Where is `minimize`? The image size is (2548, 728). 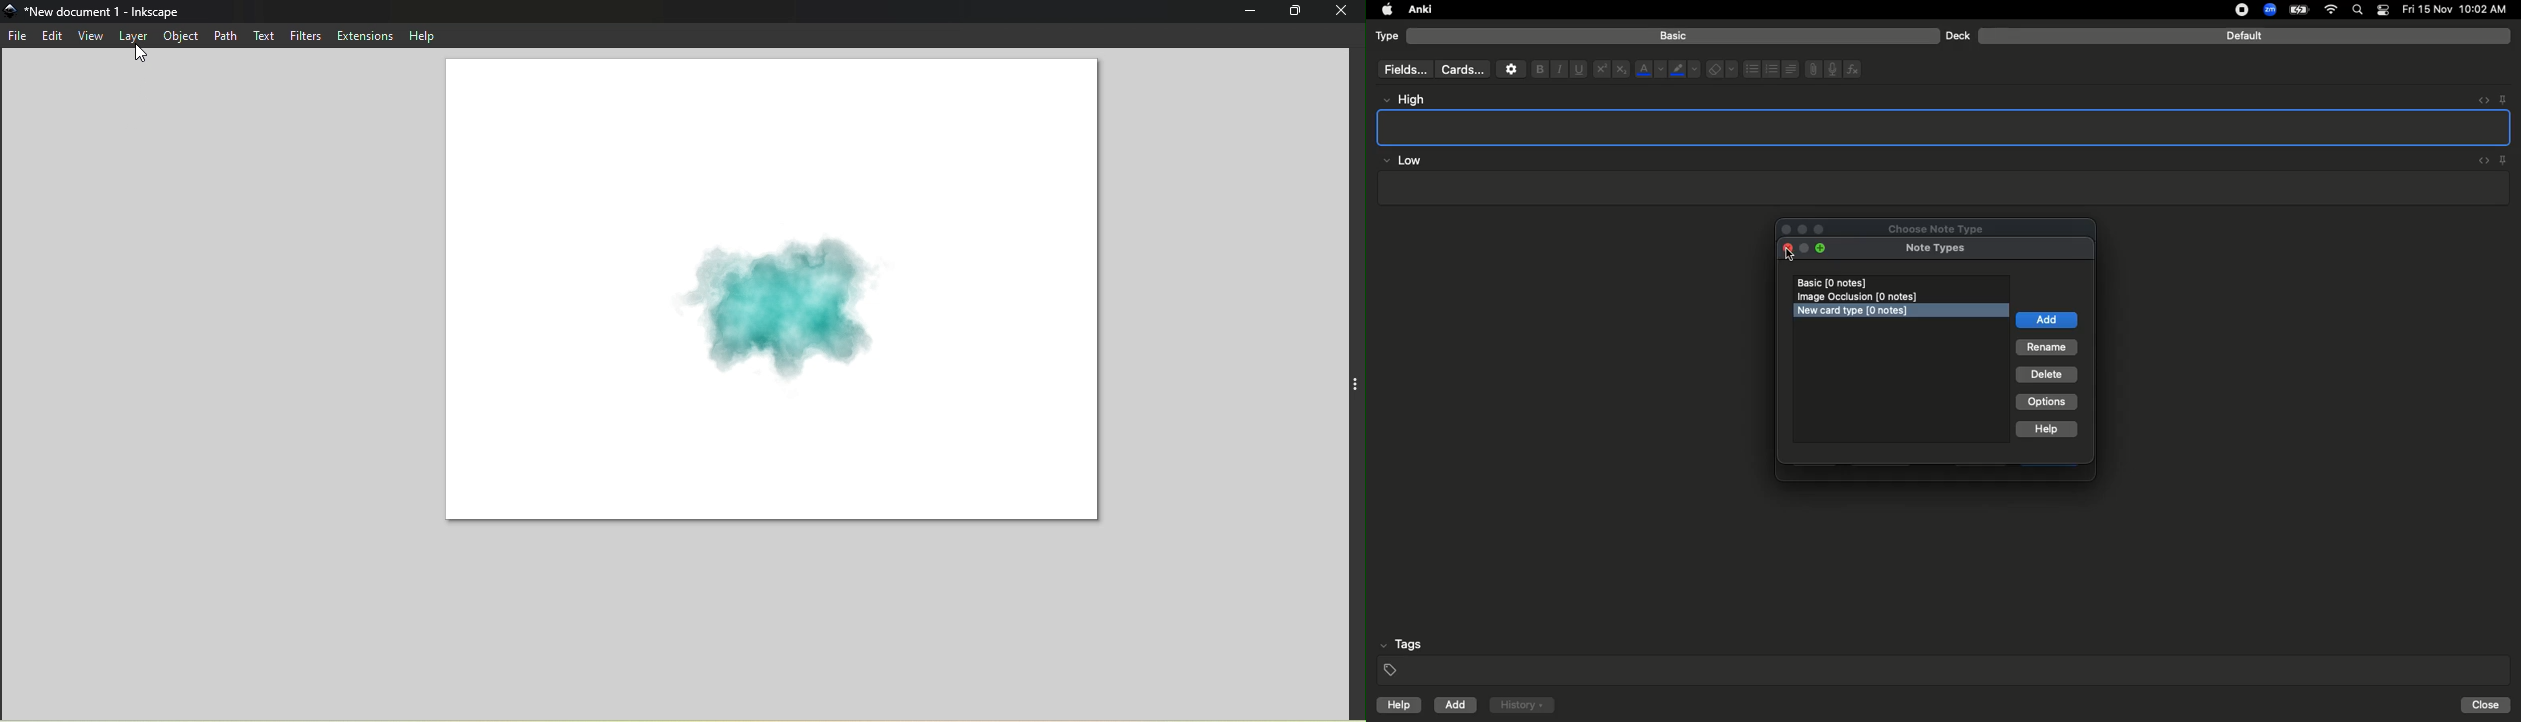
minimize is located at coordinates (1804, 249).